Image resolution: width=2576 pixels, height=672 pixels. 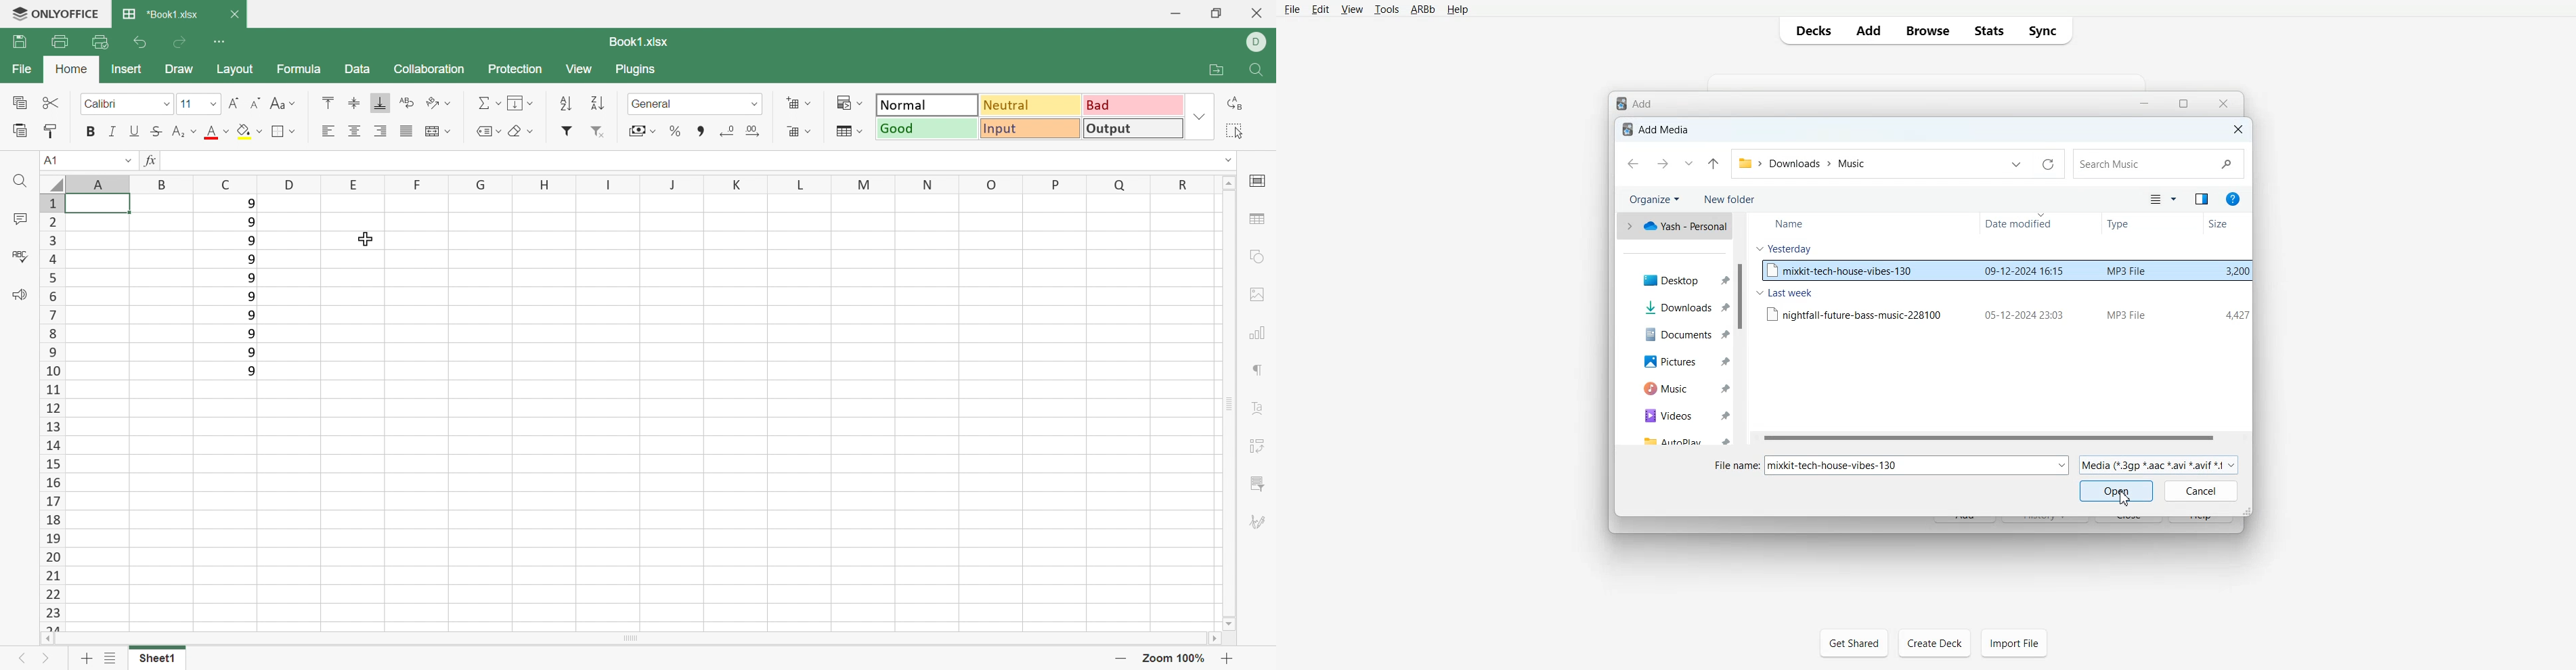 What do you see at coordinates (1804, 162) in the screenshot?
I see `File Path Address` at bounding box center [1804, 162].